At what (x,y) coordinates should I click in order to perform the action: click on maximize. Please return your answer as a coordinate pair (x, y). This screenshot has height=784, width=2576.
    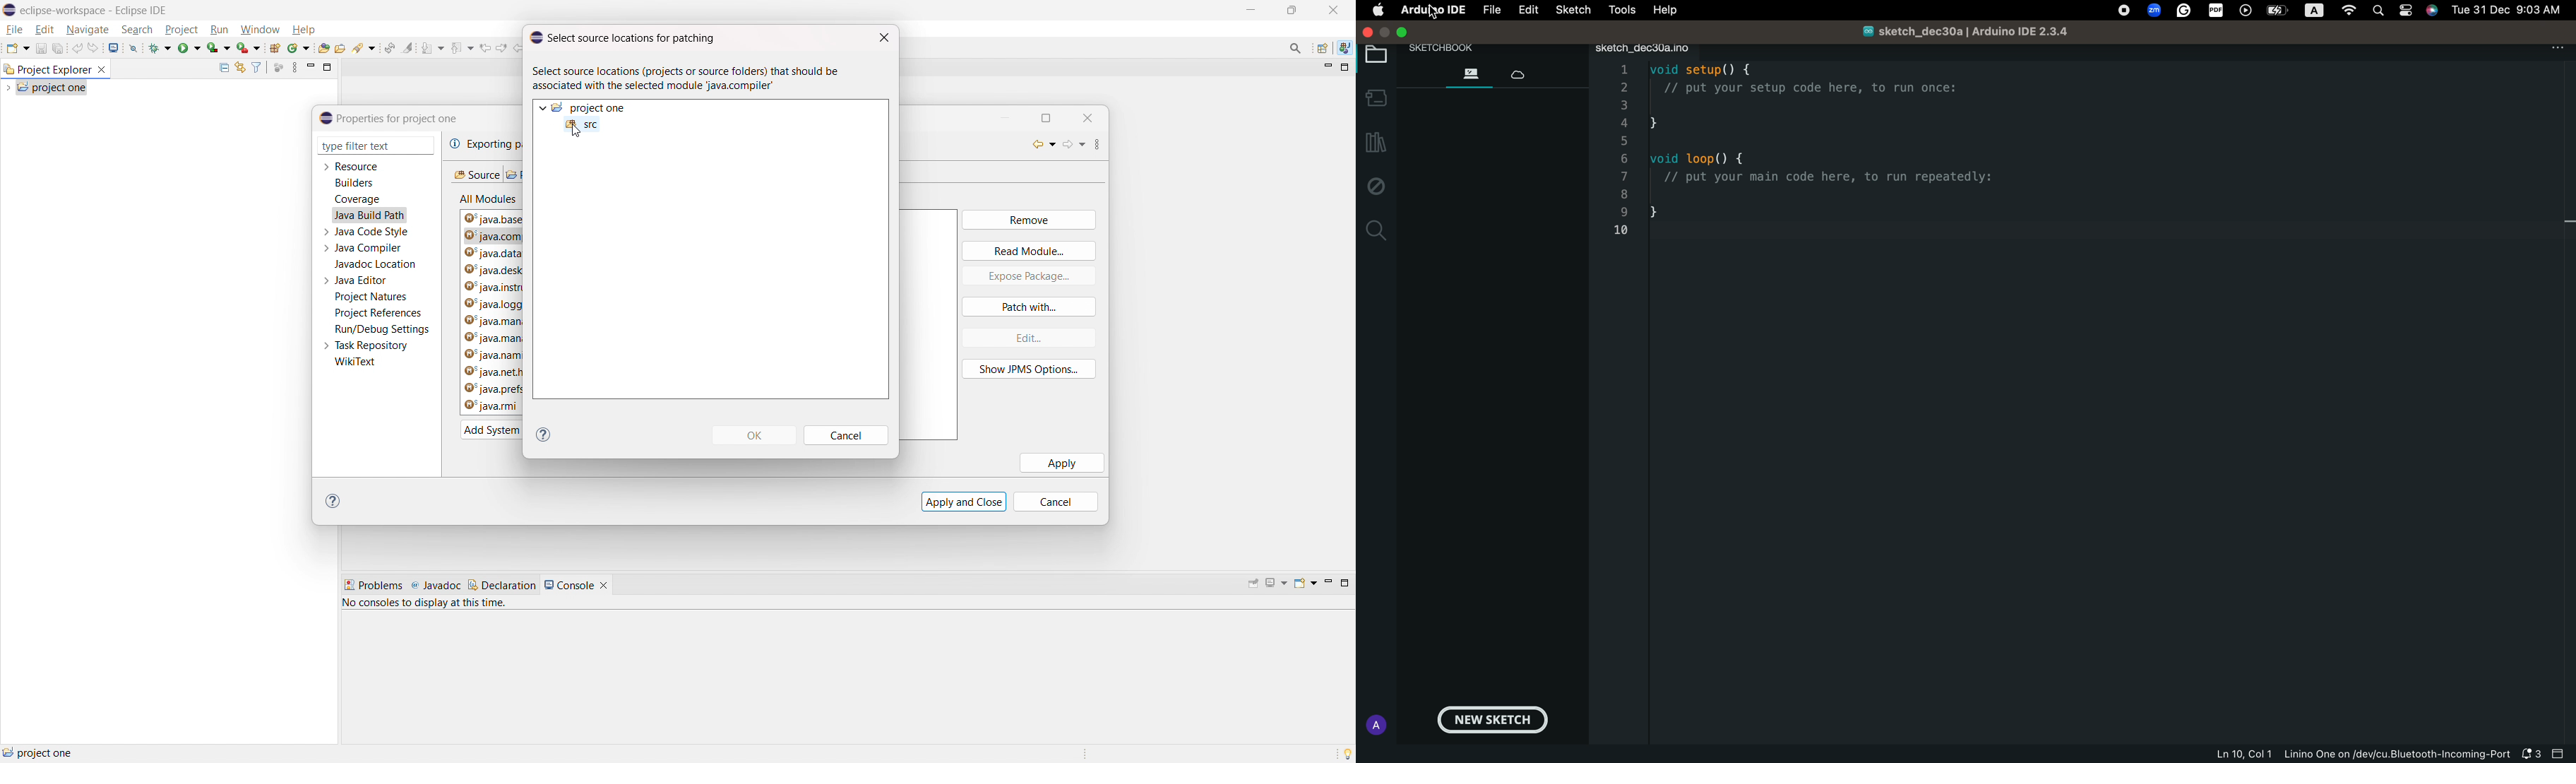
    Looking at the image, I should click on (1250, 10).